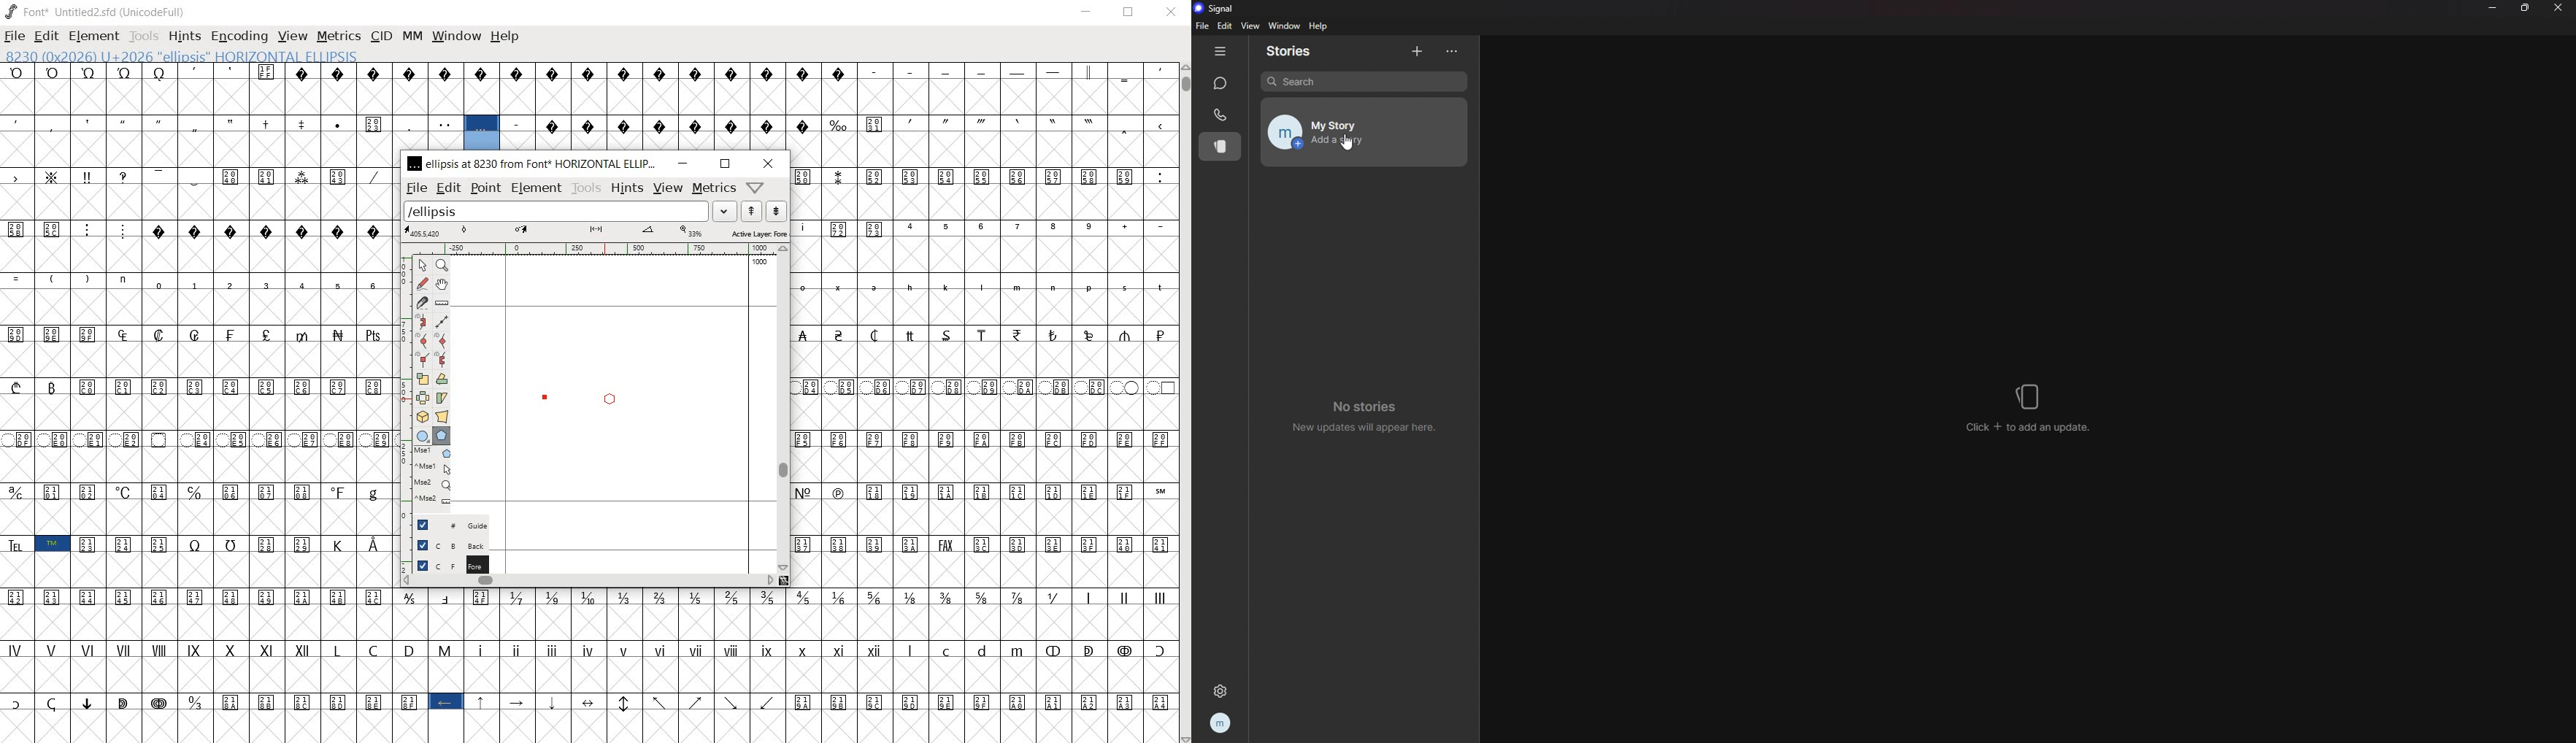  What do you see at coordinates (423, 397) in the screenshot?
I see `flip the selection` at bounding box center [423, 397].